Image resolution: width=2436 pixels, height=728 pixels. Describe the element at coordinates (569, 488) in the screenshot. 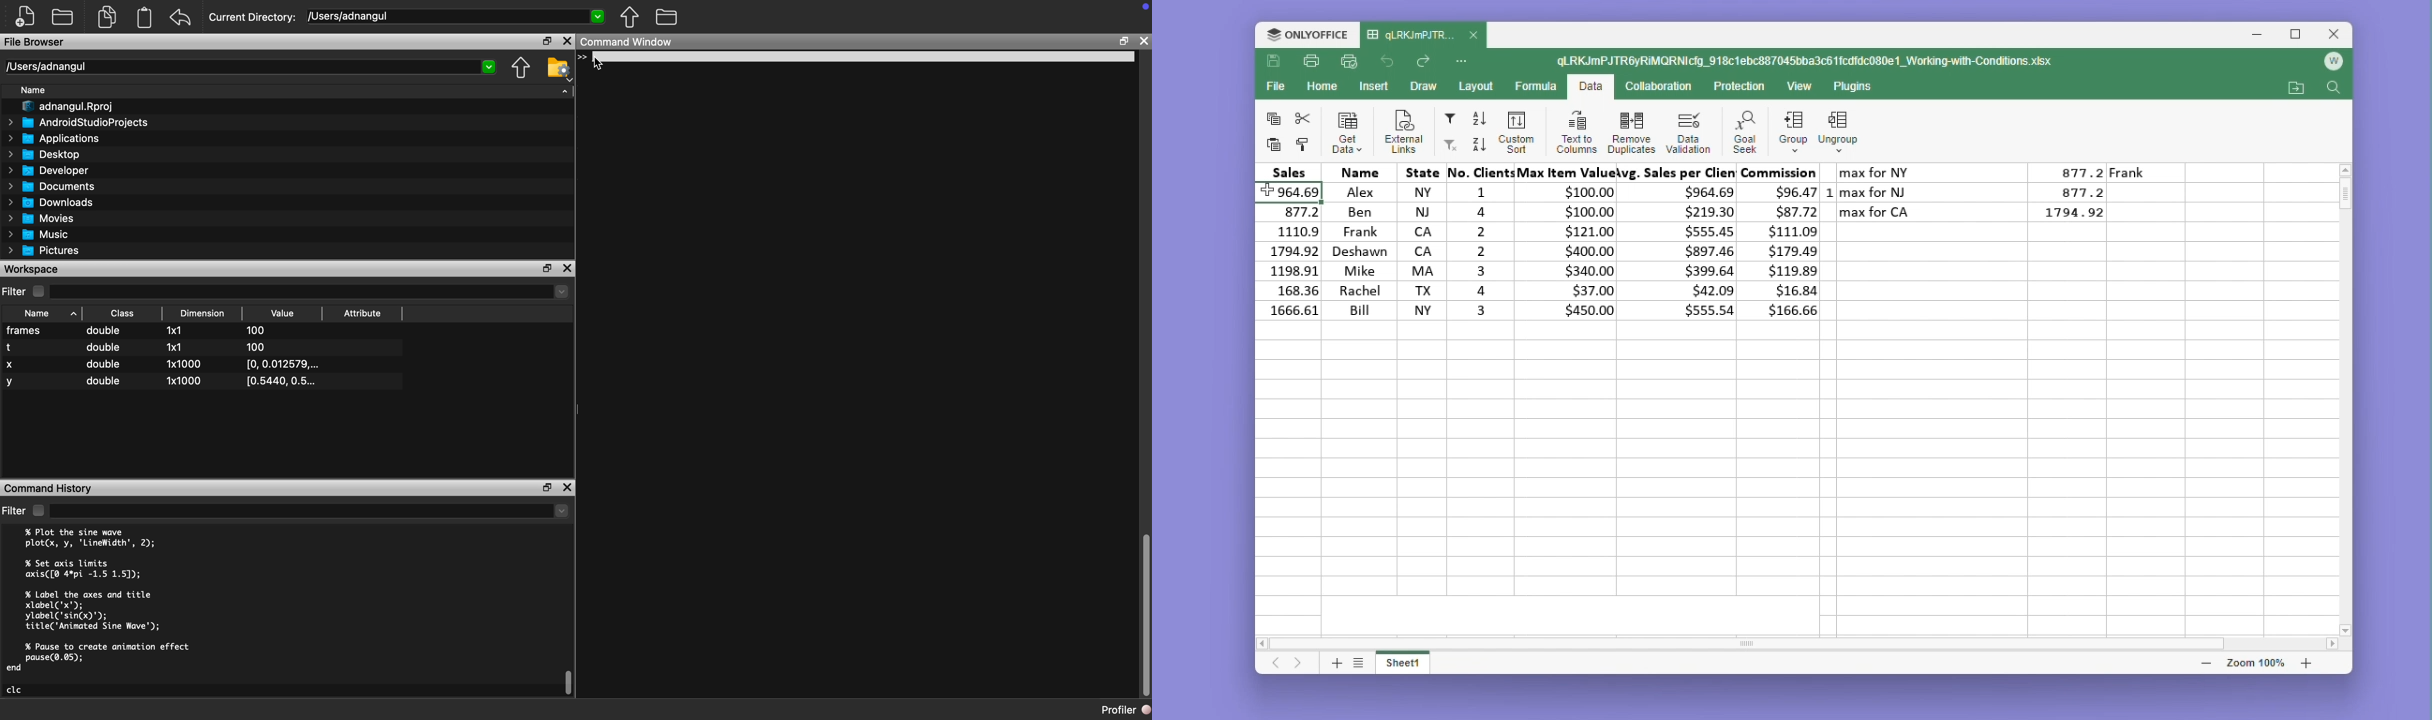

I see `Close` at that location.